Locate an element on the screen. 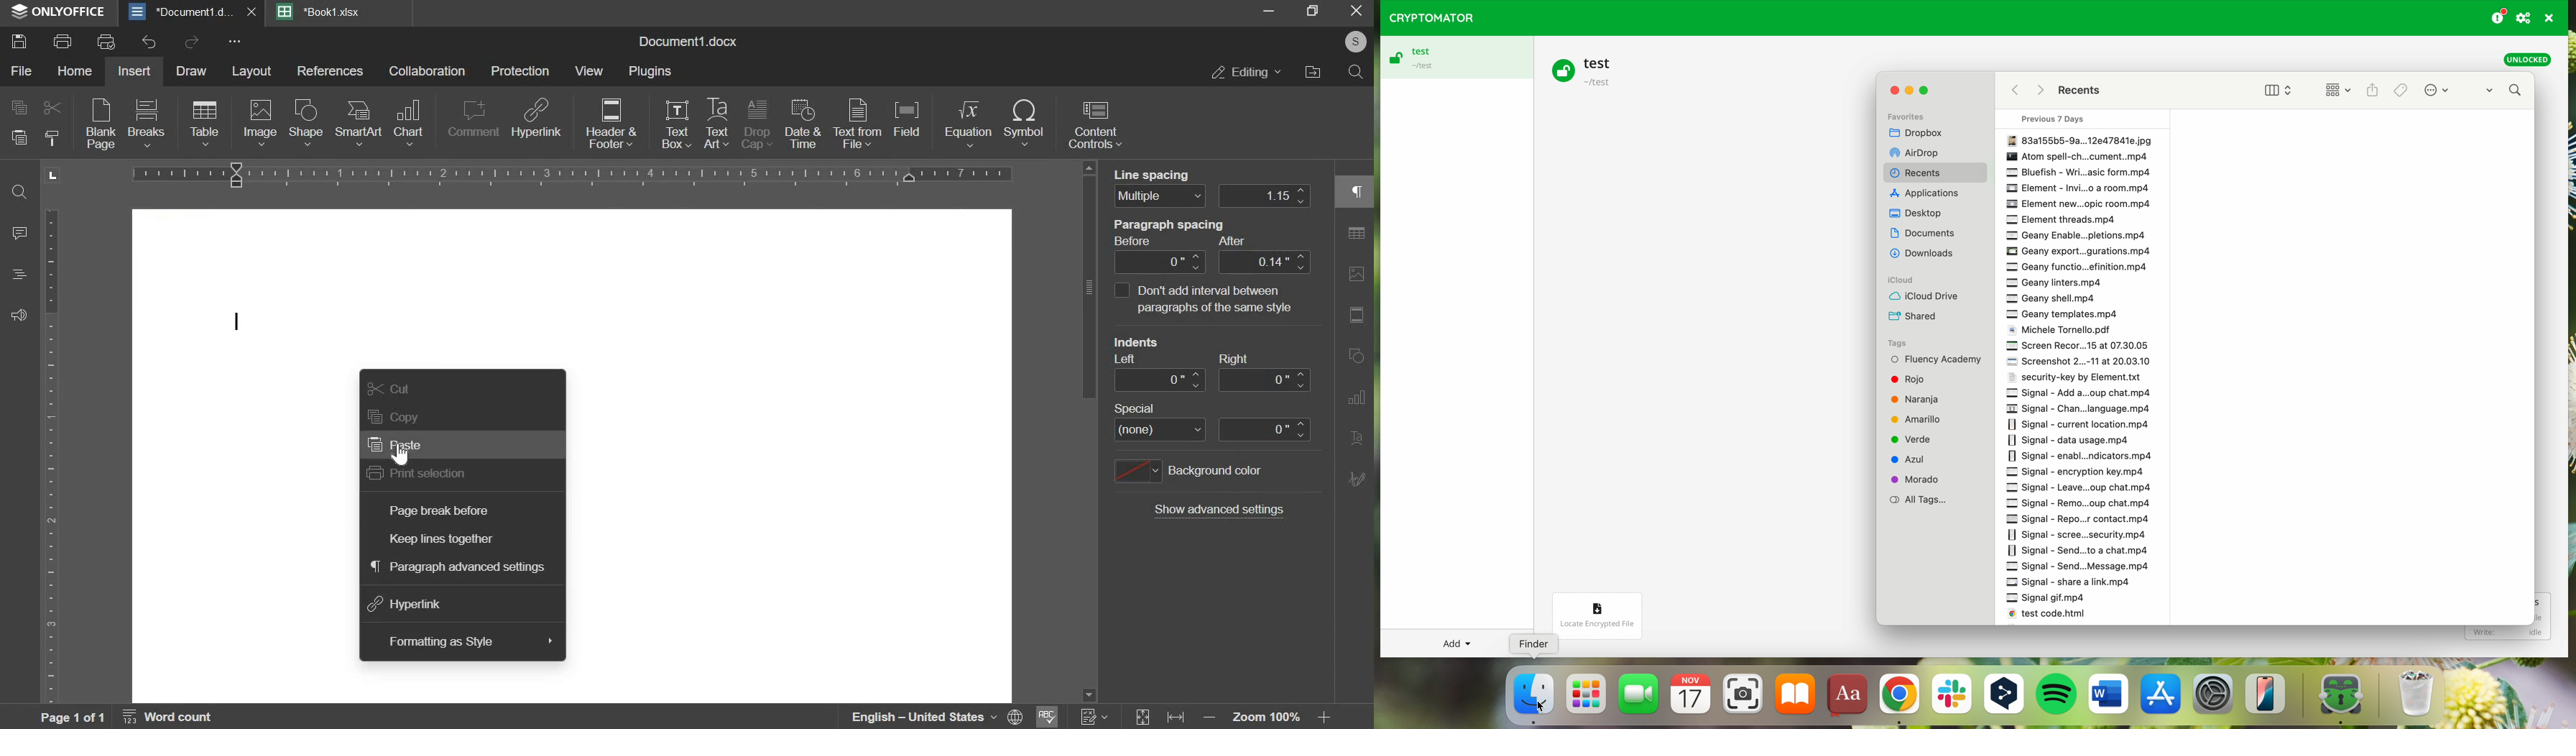 This screenshot has width=2576, height=756. numericals is located at coordinates (1094, 714).